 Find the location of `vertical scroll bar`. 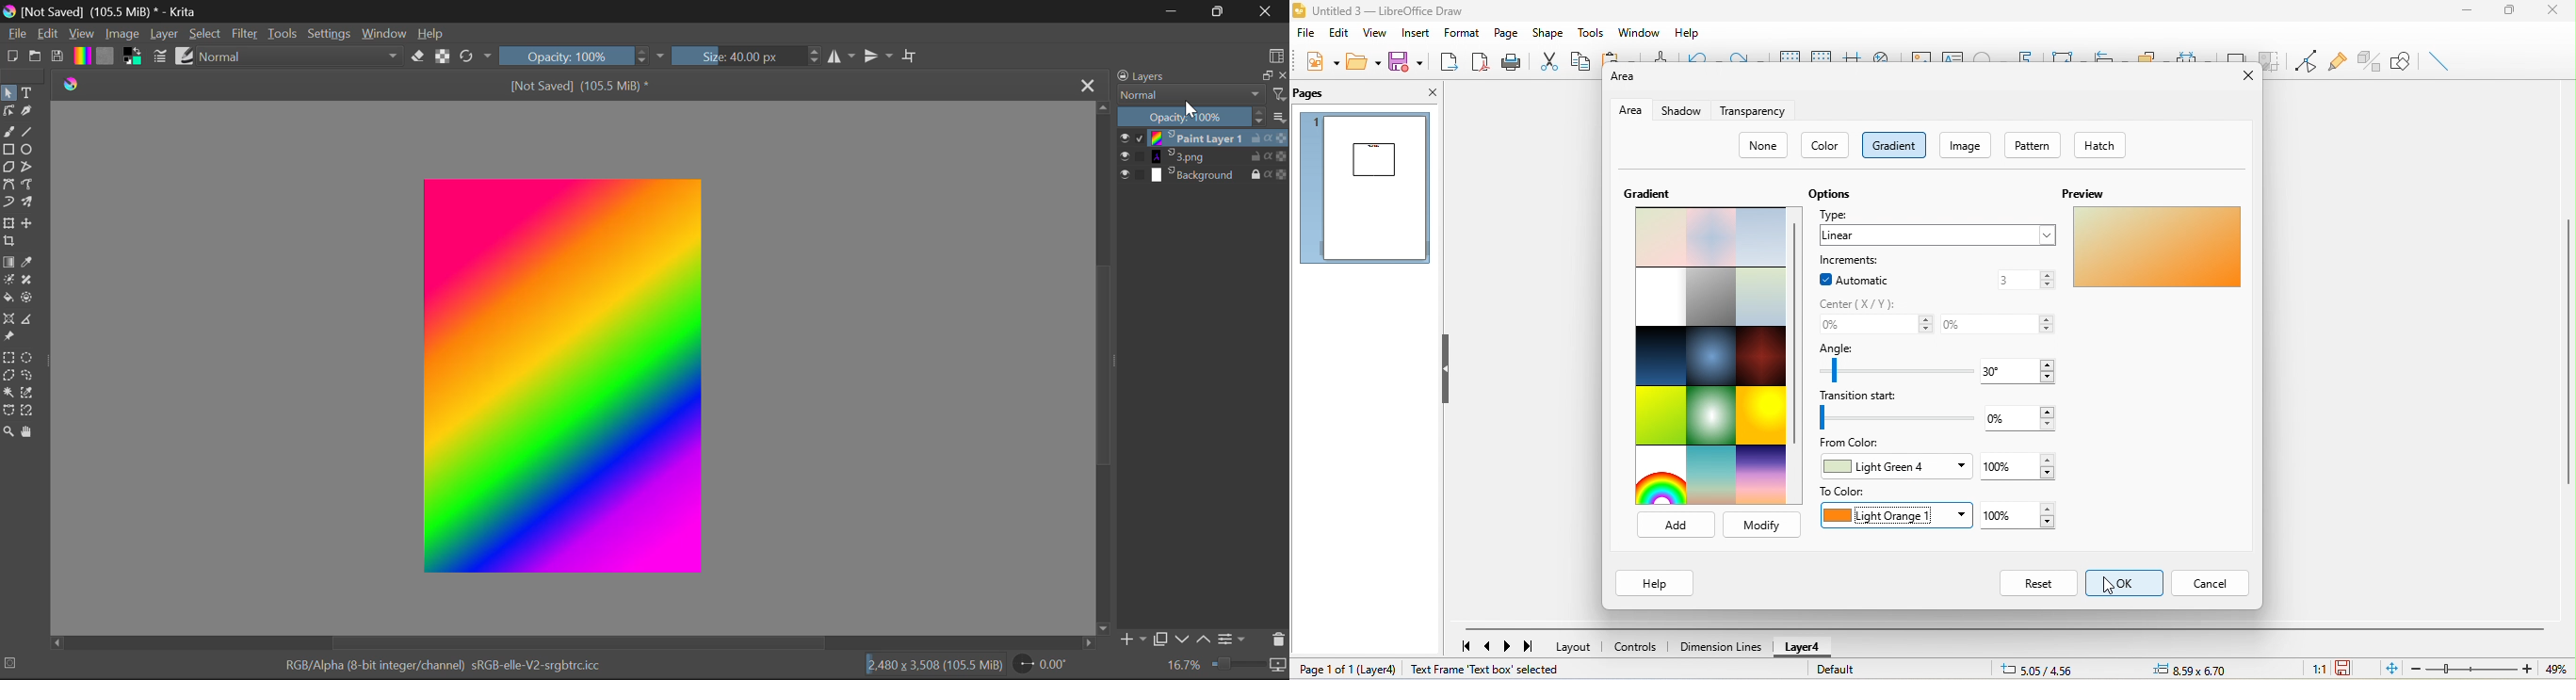

vertical scroll bar is located at coordinates (2568, 350).